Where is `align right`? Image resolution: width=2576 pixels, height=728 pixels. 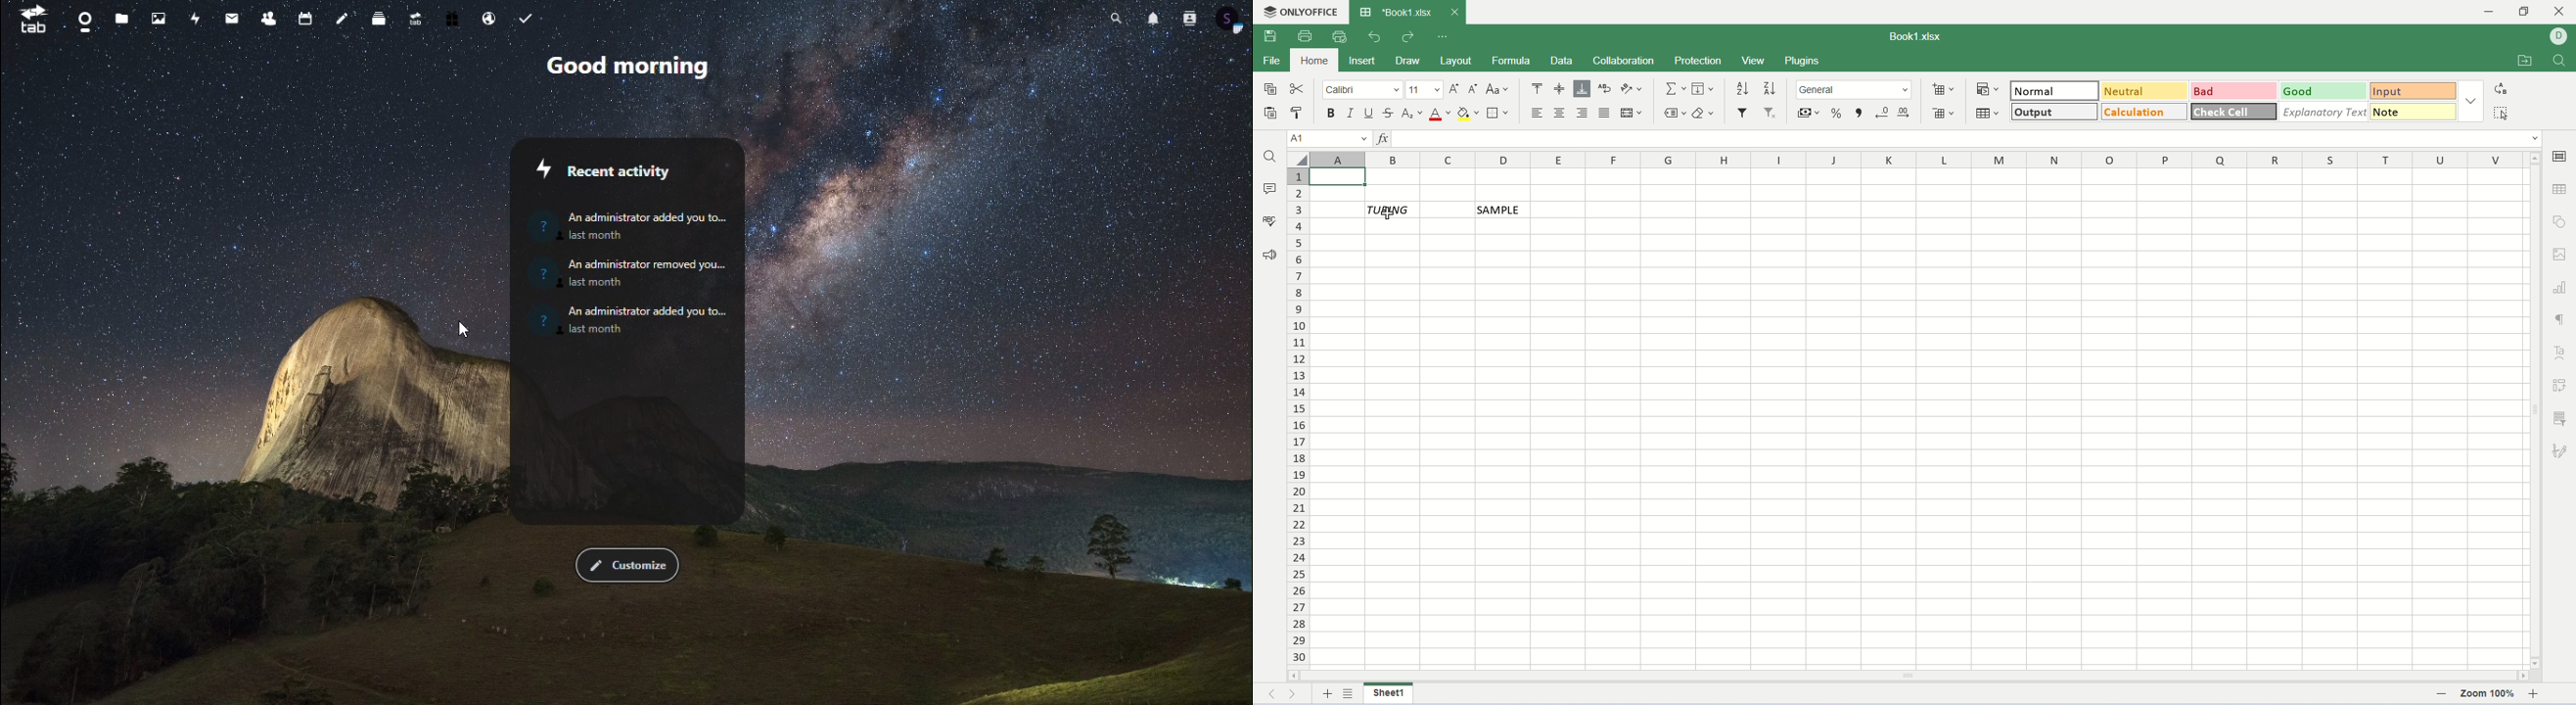
align right is located at coordinates (1583, 112).